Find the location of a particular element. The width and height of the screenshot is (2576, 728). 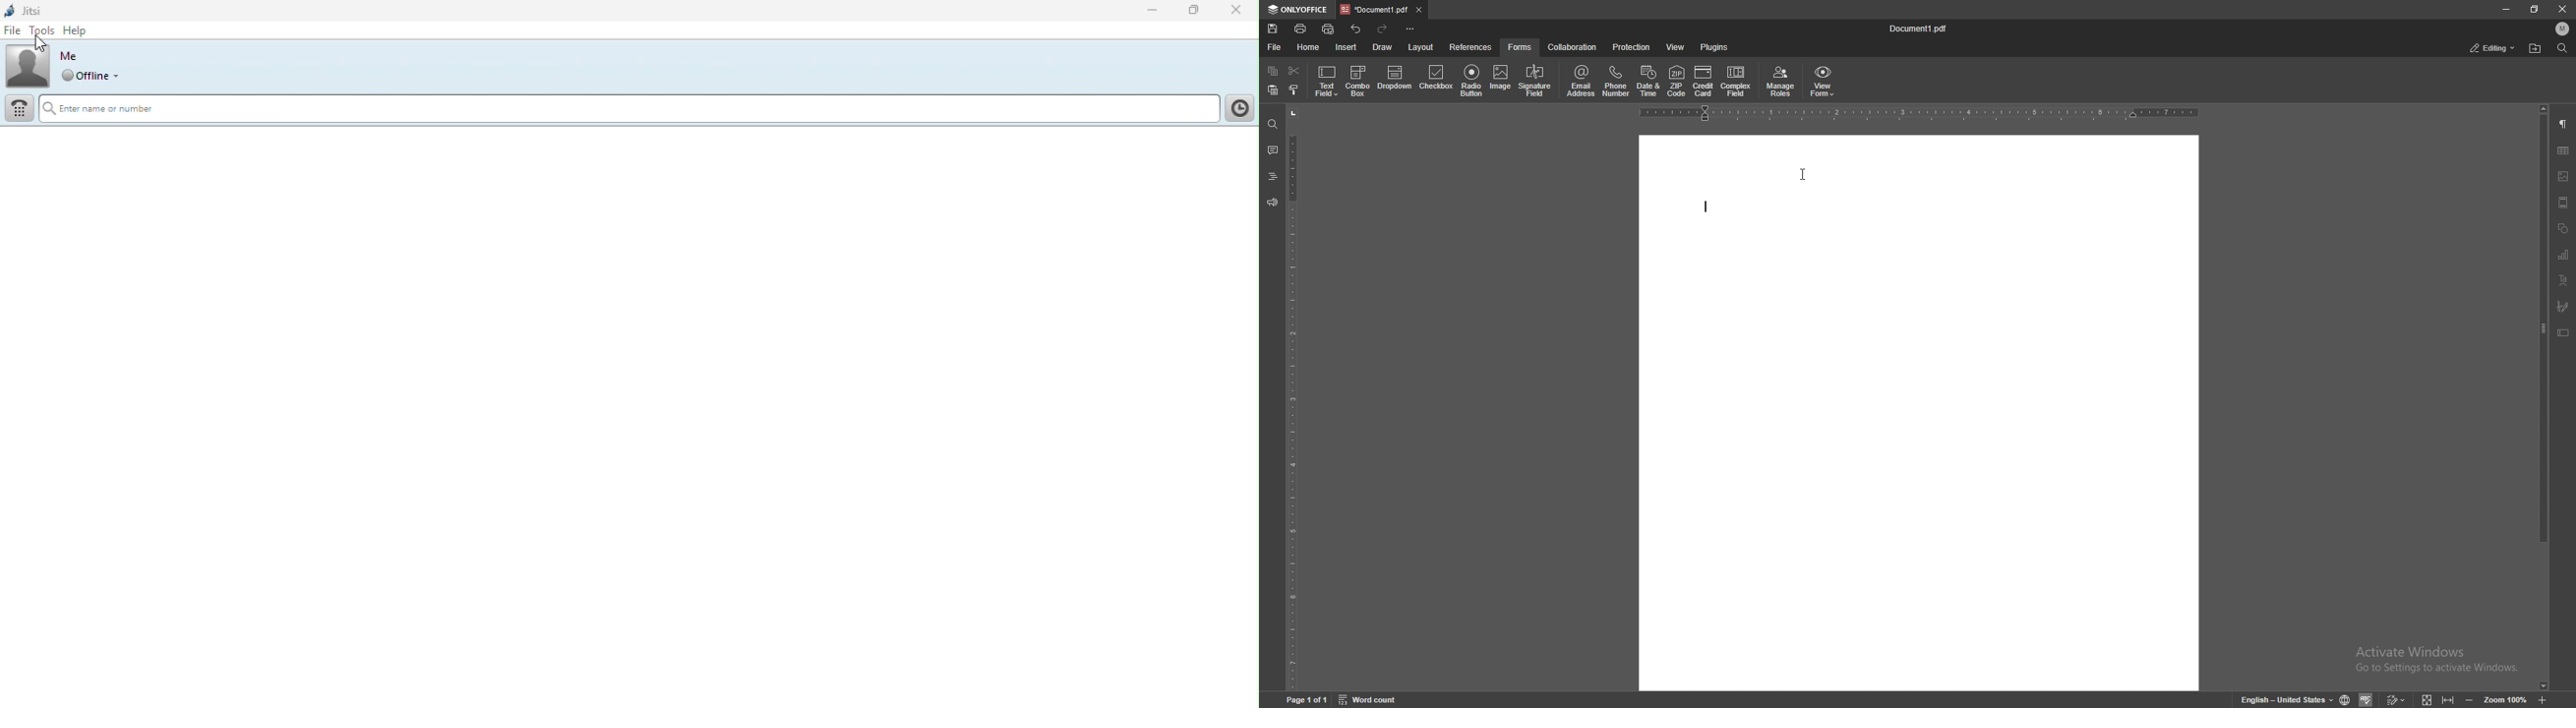

signature field is located at coordinates (2563, 307).